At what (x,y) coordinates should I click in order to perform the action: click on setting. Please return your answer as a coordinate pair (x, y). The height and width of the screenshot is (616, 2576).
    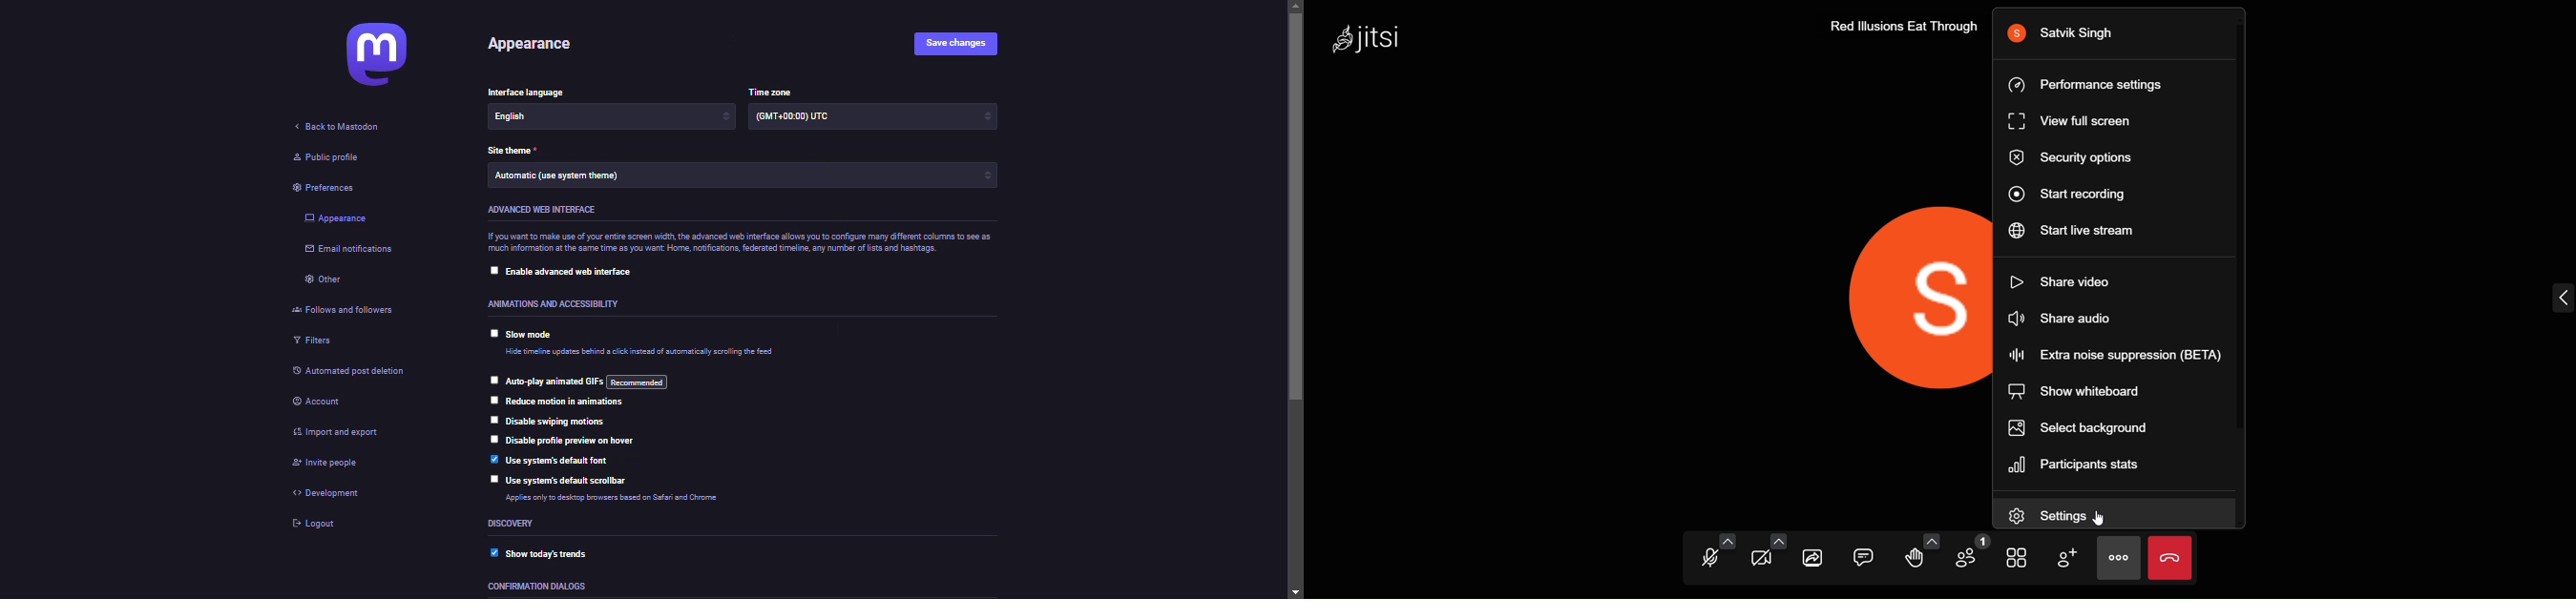
    Looking at the image, I should click on (2067, 514).